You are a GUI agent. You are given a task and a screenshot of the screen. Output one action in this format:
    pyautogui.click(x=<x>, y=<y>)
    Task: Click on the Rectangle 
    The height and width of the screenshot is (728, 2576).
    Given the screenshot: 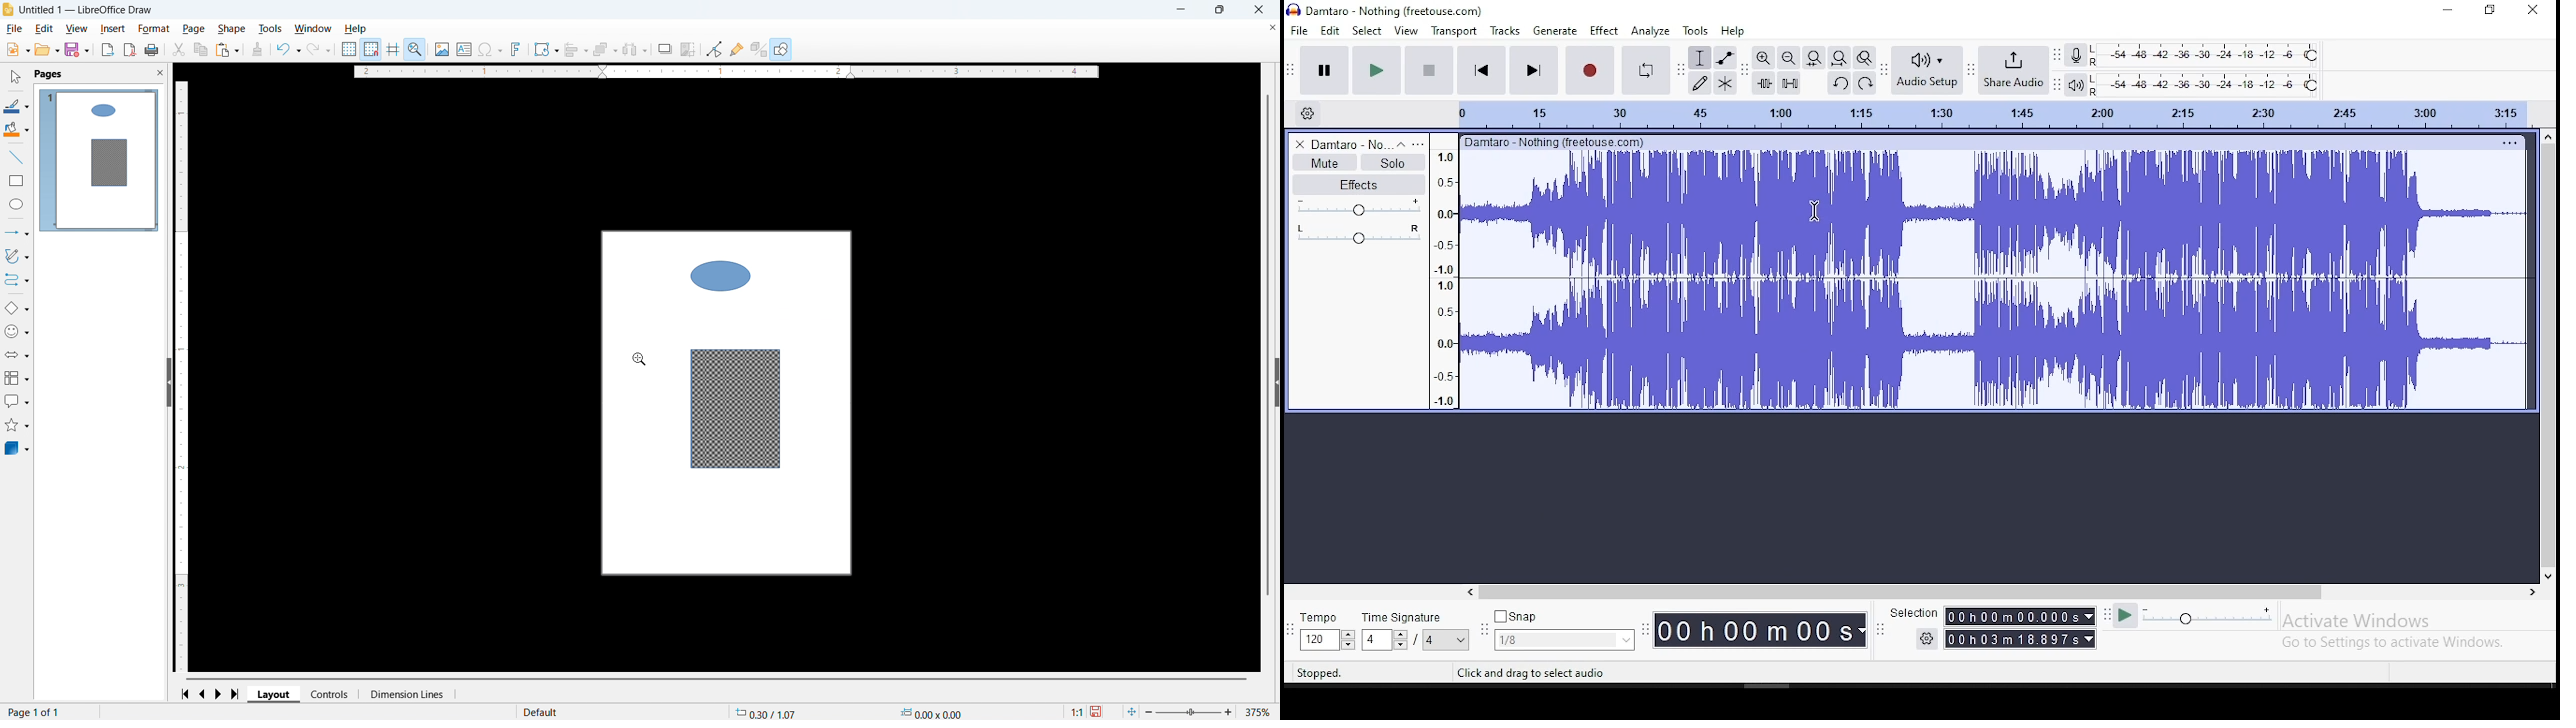 What is the action you would take?
    pyautogui.click(x=17, y=181)
    